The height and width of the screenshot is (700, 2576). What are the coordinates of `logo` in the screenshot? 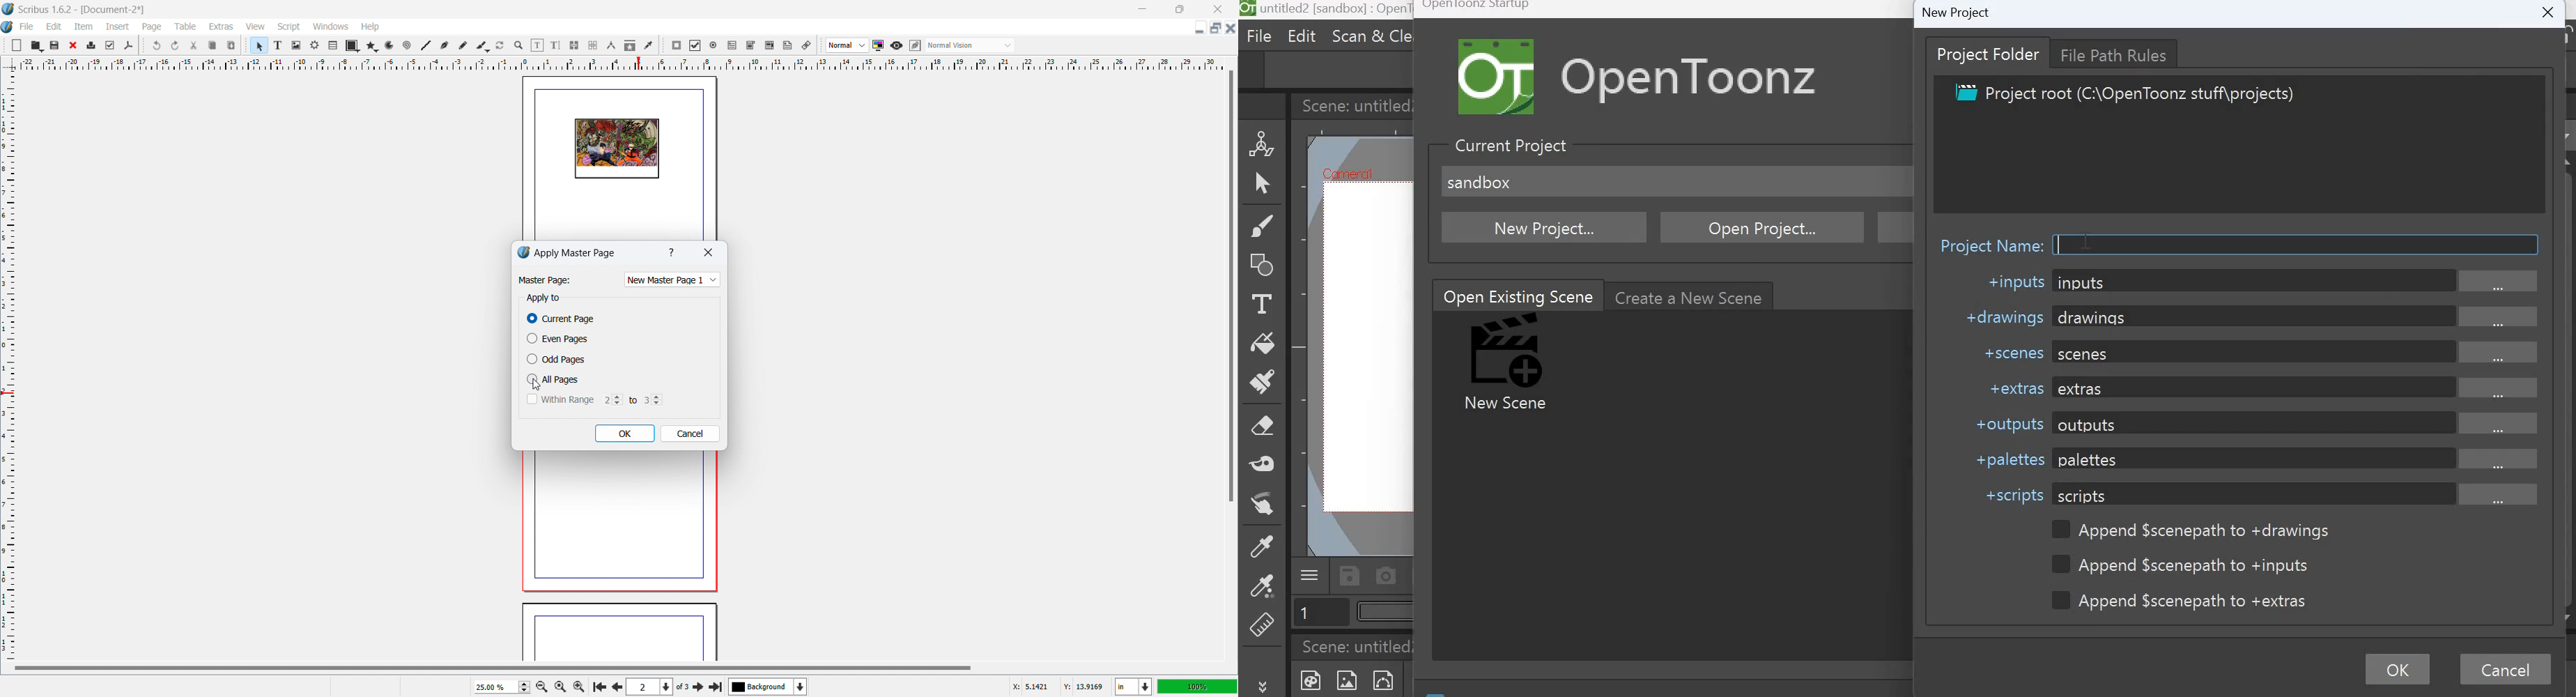 It's located at (8, 9).